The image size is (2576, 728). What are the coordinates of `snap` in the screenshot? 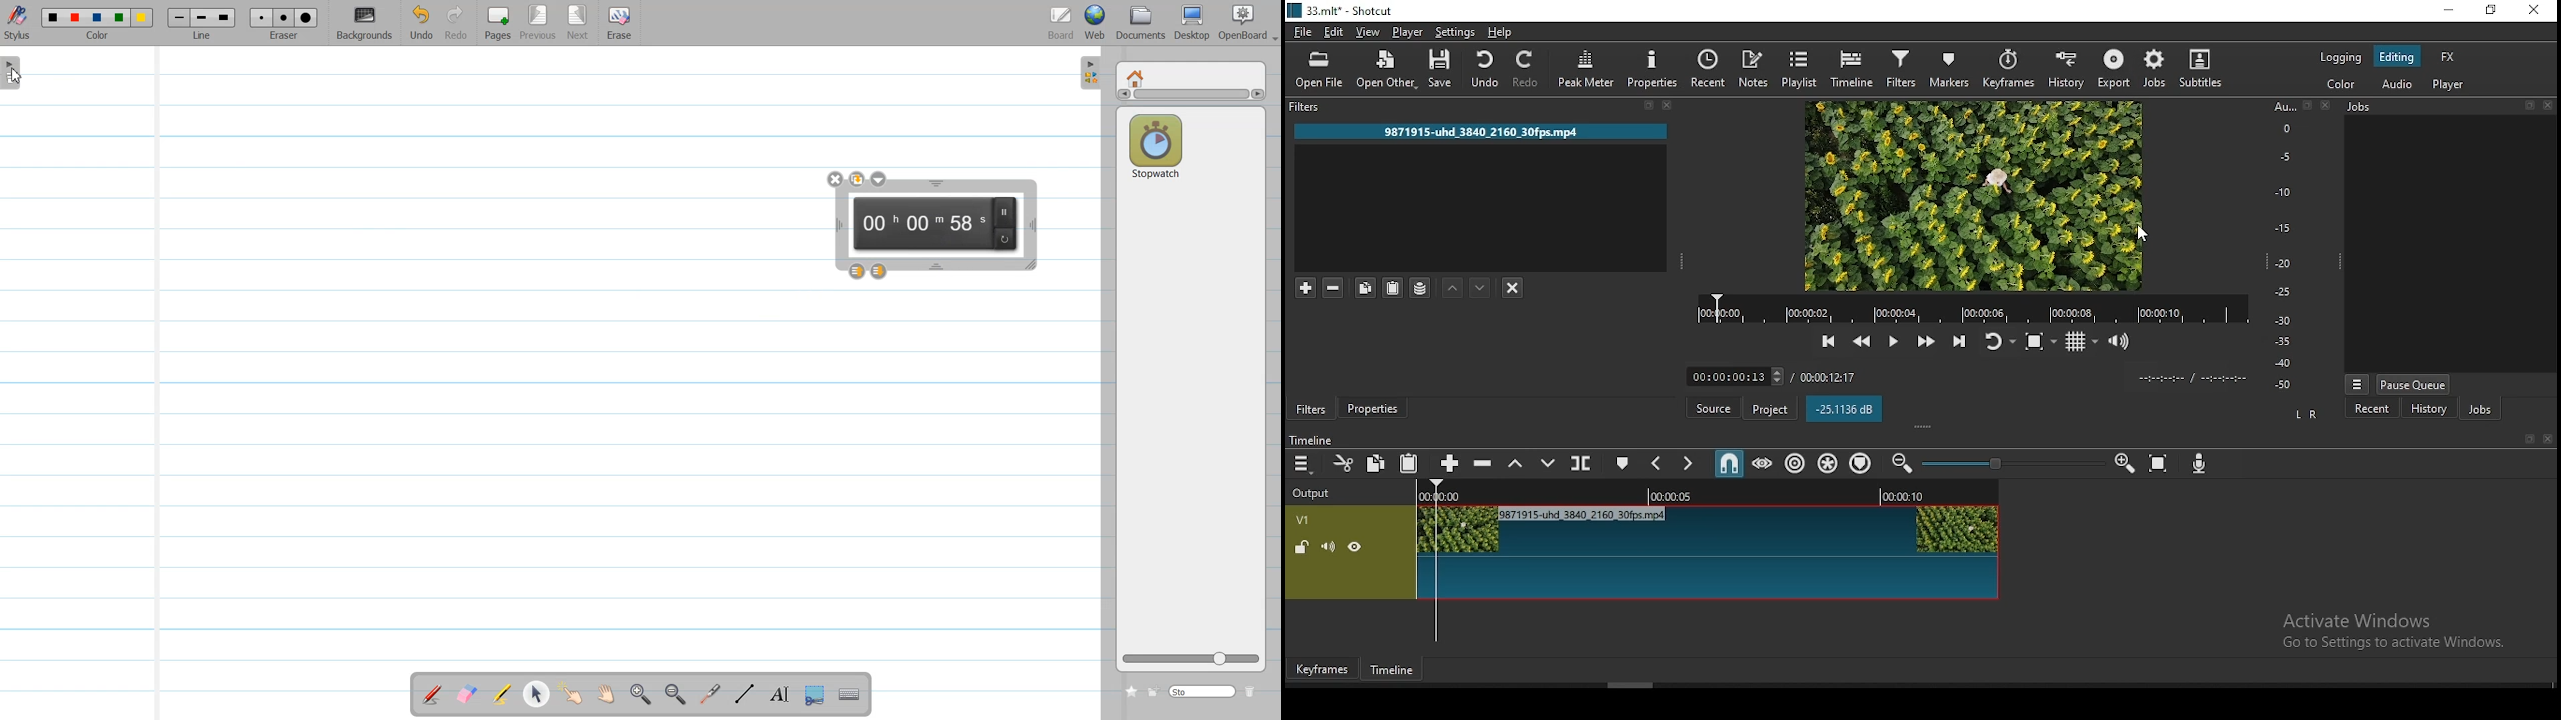 It's located at (1729, 466).